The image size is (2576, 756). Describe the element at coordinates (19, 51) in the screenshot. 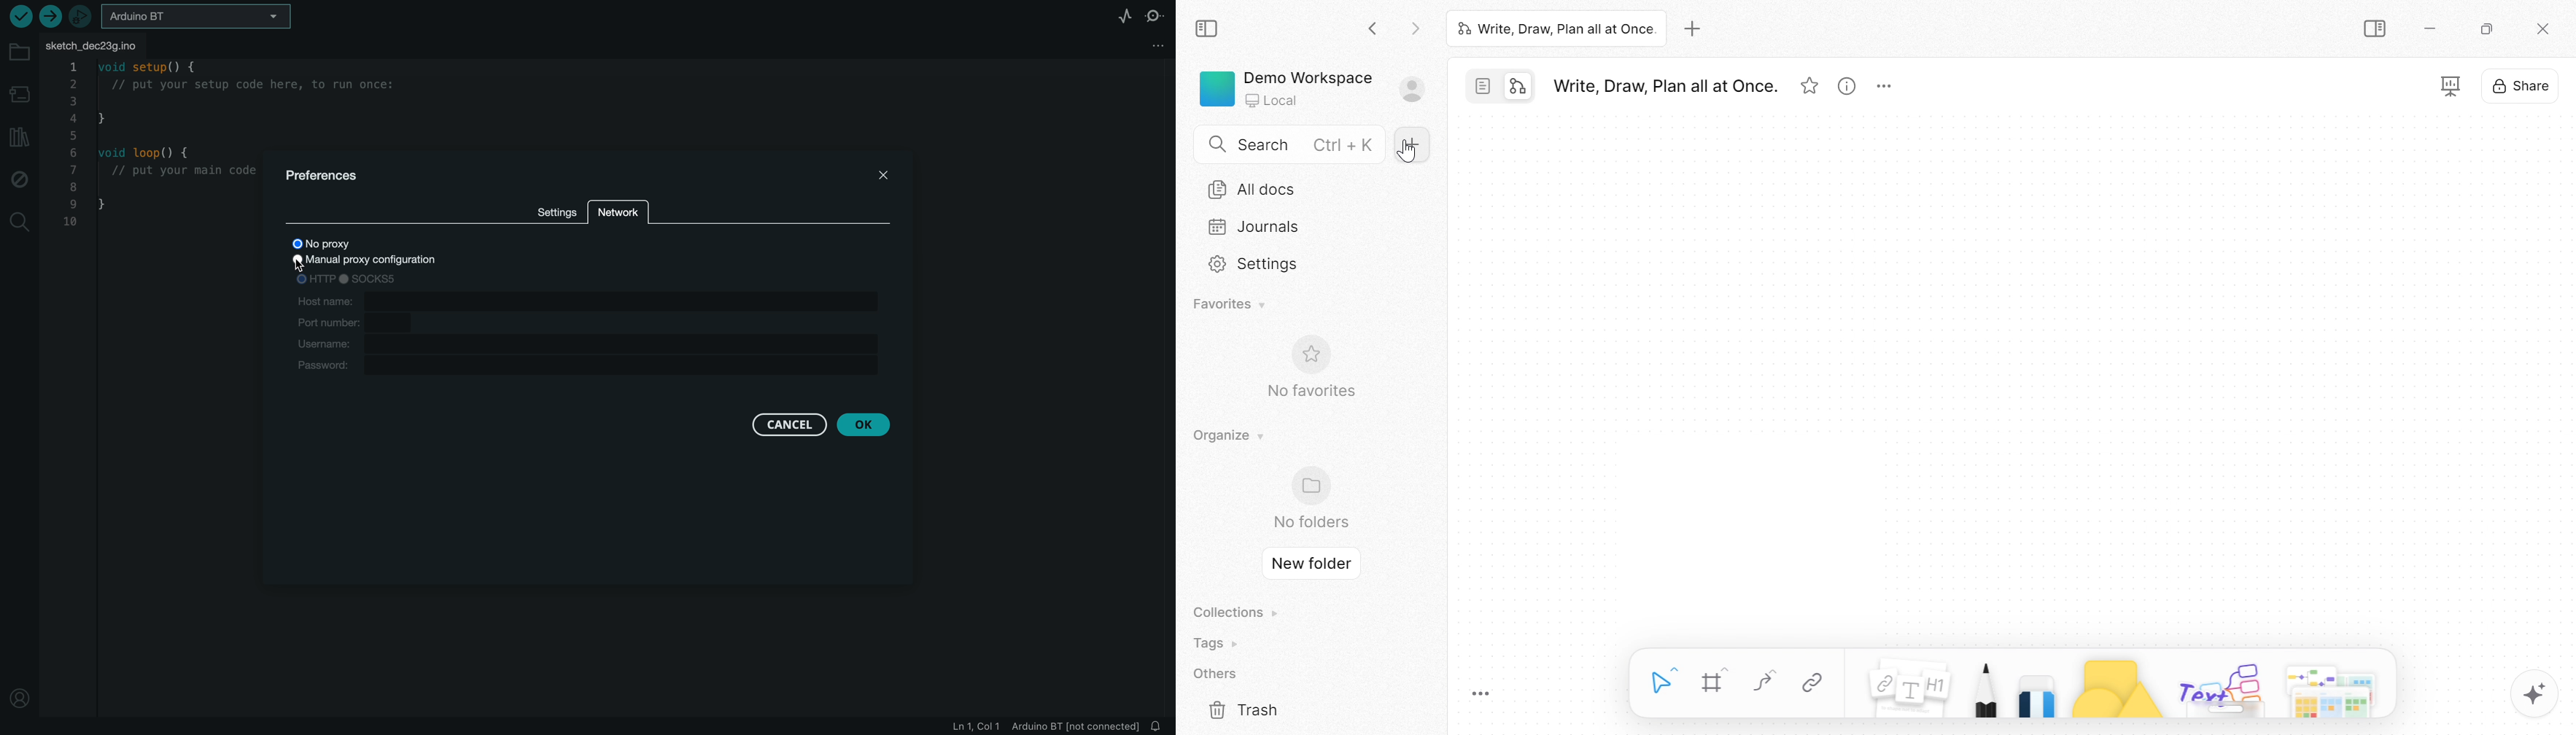

I see `folder` at that location.